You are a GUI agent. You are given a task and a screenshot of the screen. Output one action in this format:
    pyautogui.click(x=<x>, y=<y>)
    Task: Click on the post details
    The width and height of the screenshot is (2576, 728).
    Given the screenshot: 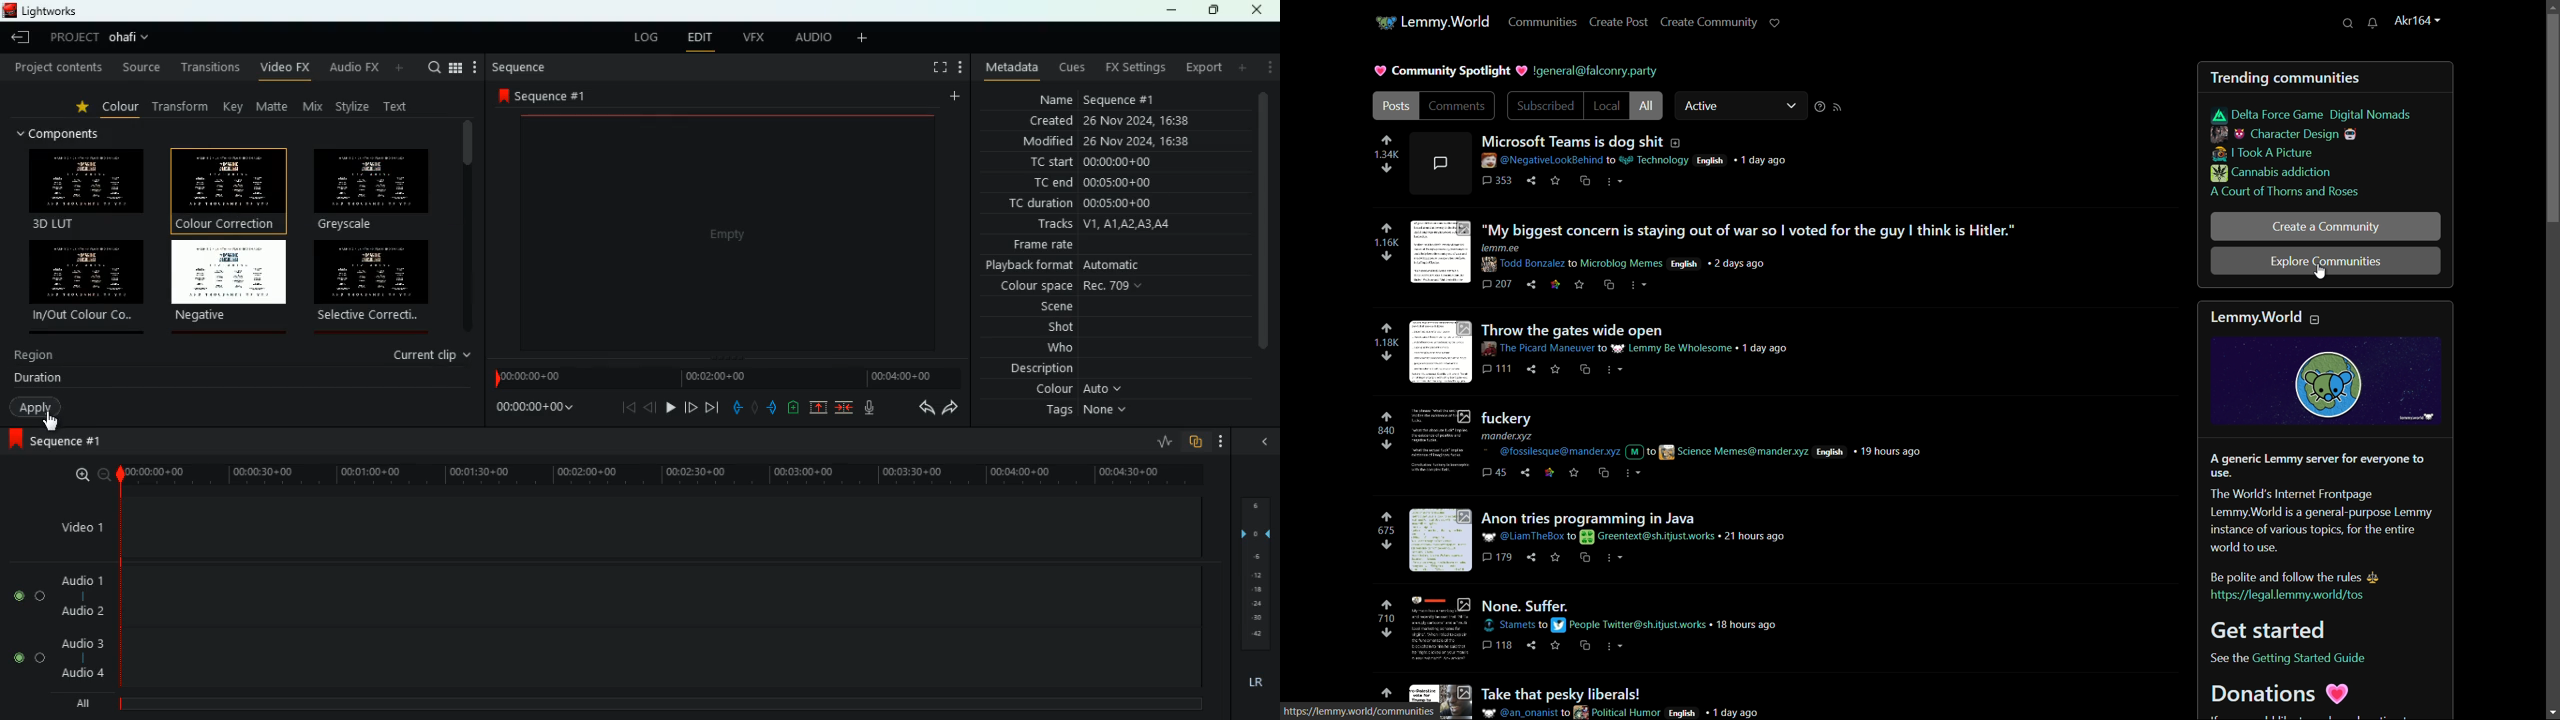 What is the action you would take?
    pyautogui.click(x=1639, y=161)
    